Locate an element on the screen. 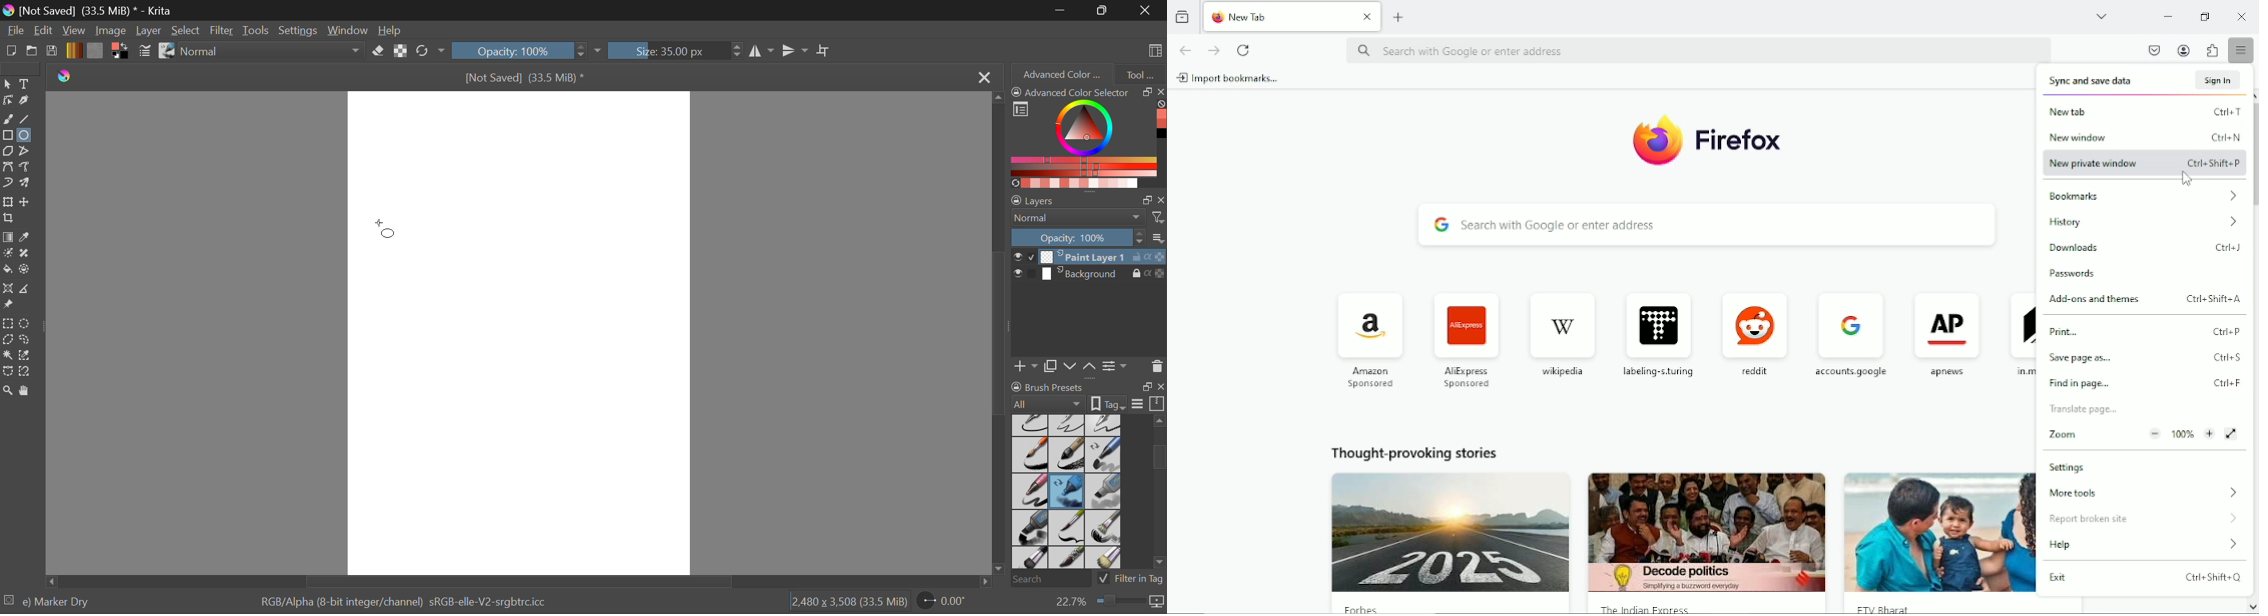 The width and height of the screenshot is (2268, 616). search with google or enter address is located at coordinates (1709, 224).